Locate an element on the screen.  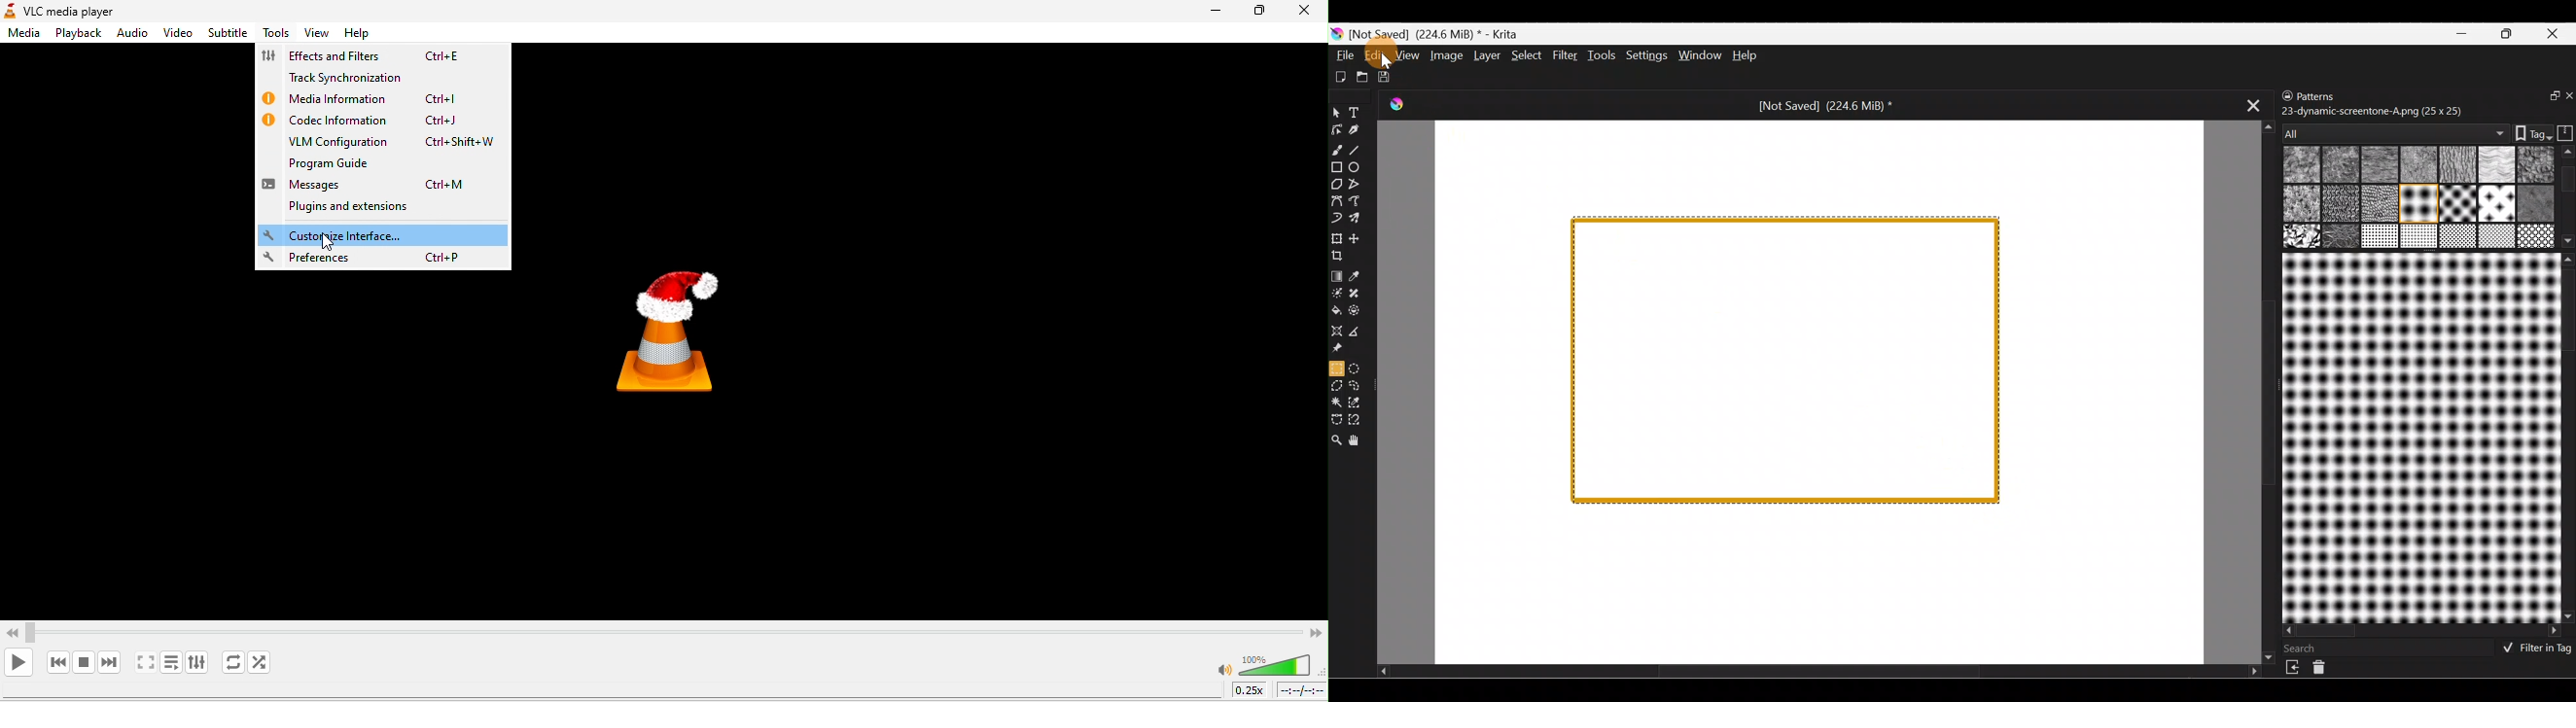
view is located at coordinates (315, 35).